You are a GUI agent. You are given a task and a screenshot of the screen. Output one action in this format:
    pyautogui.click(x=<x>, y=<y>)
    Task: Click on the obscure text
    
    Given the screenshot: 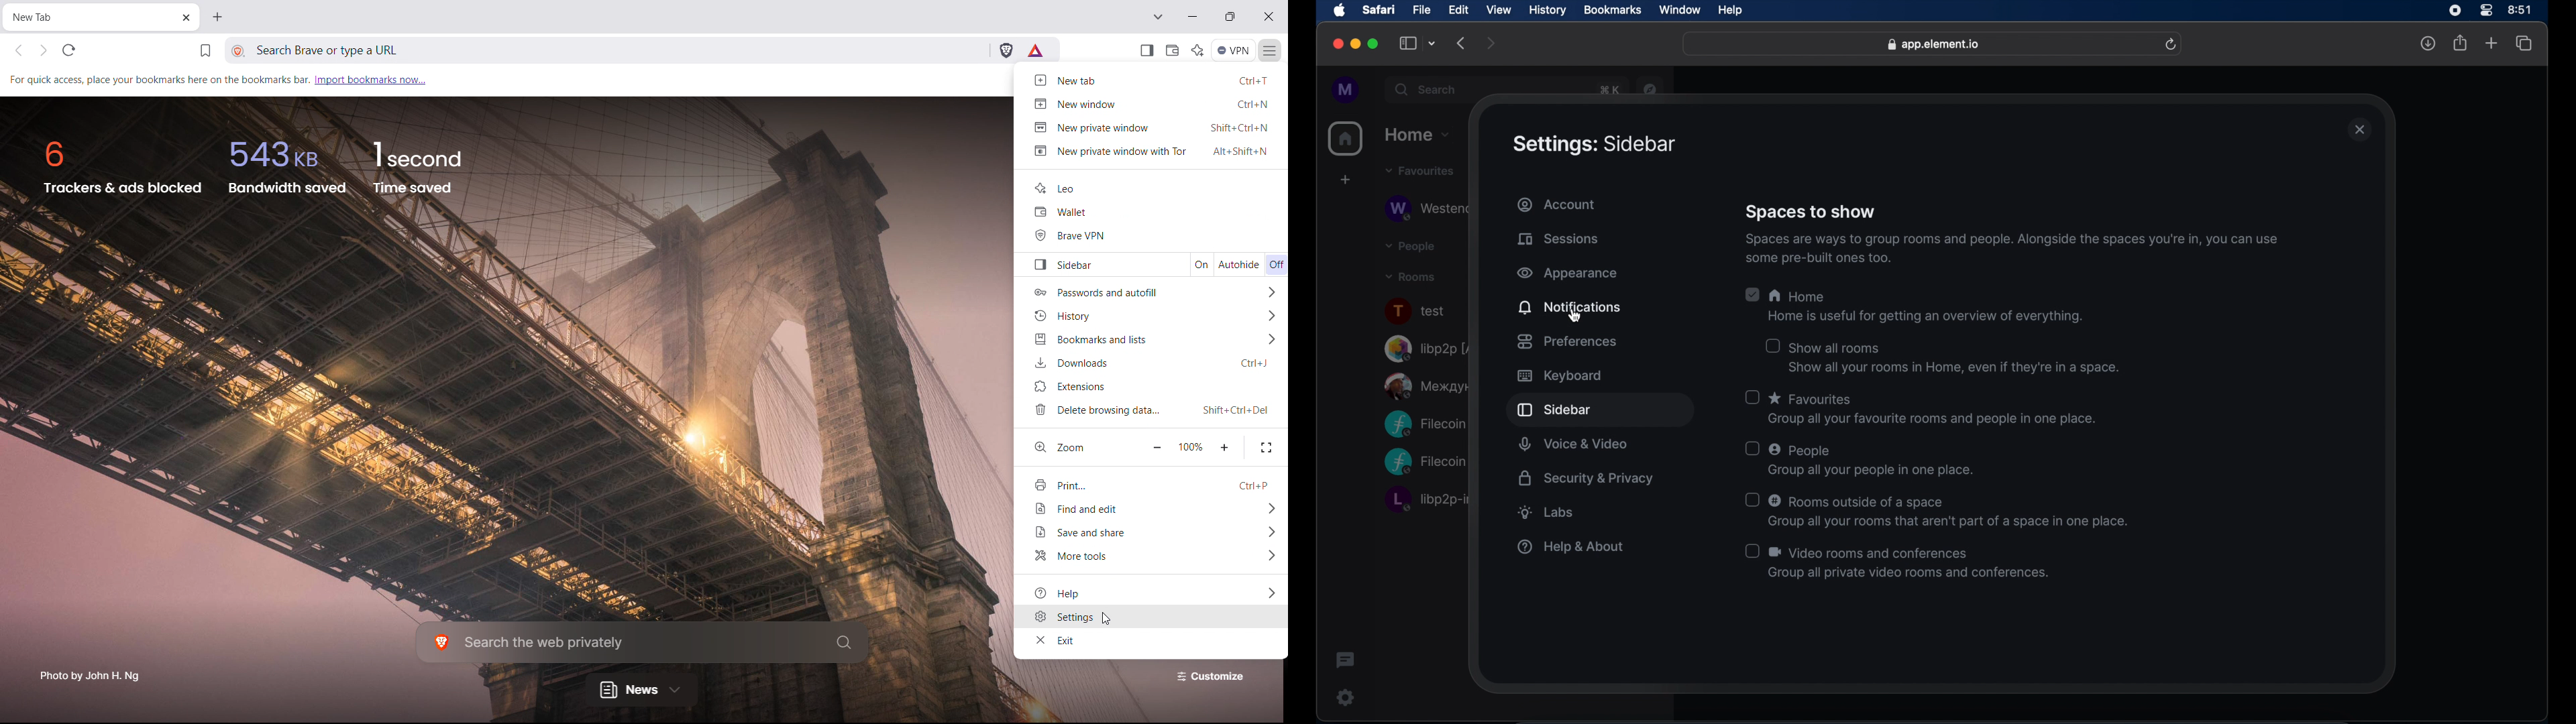 What is the action you would take?
    pyautogui.click(x=1609, y=85)
    